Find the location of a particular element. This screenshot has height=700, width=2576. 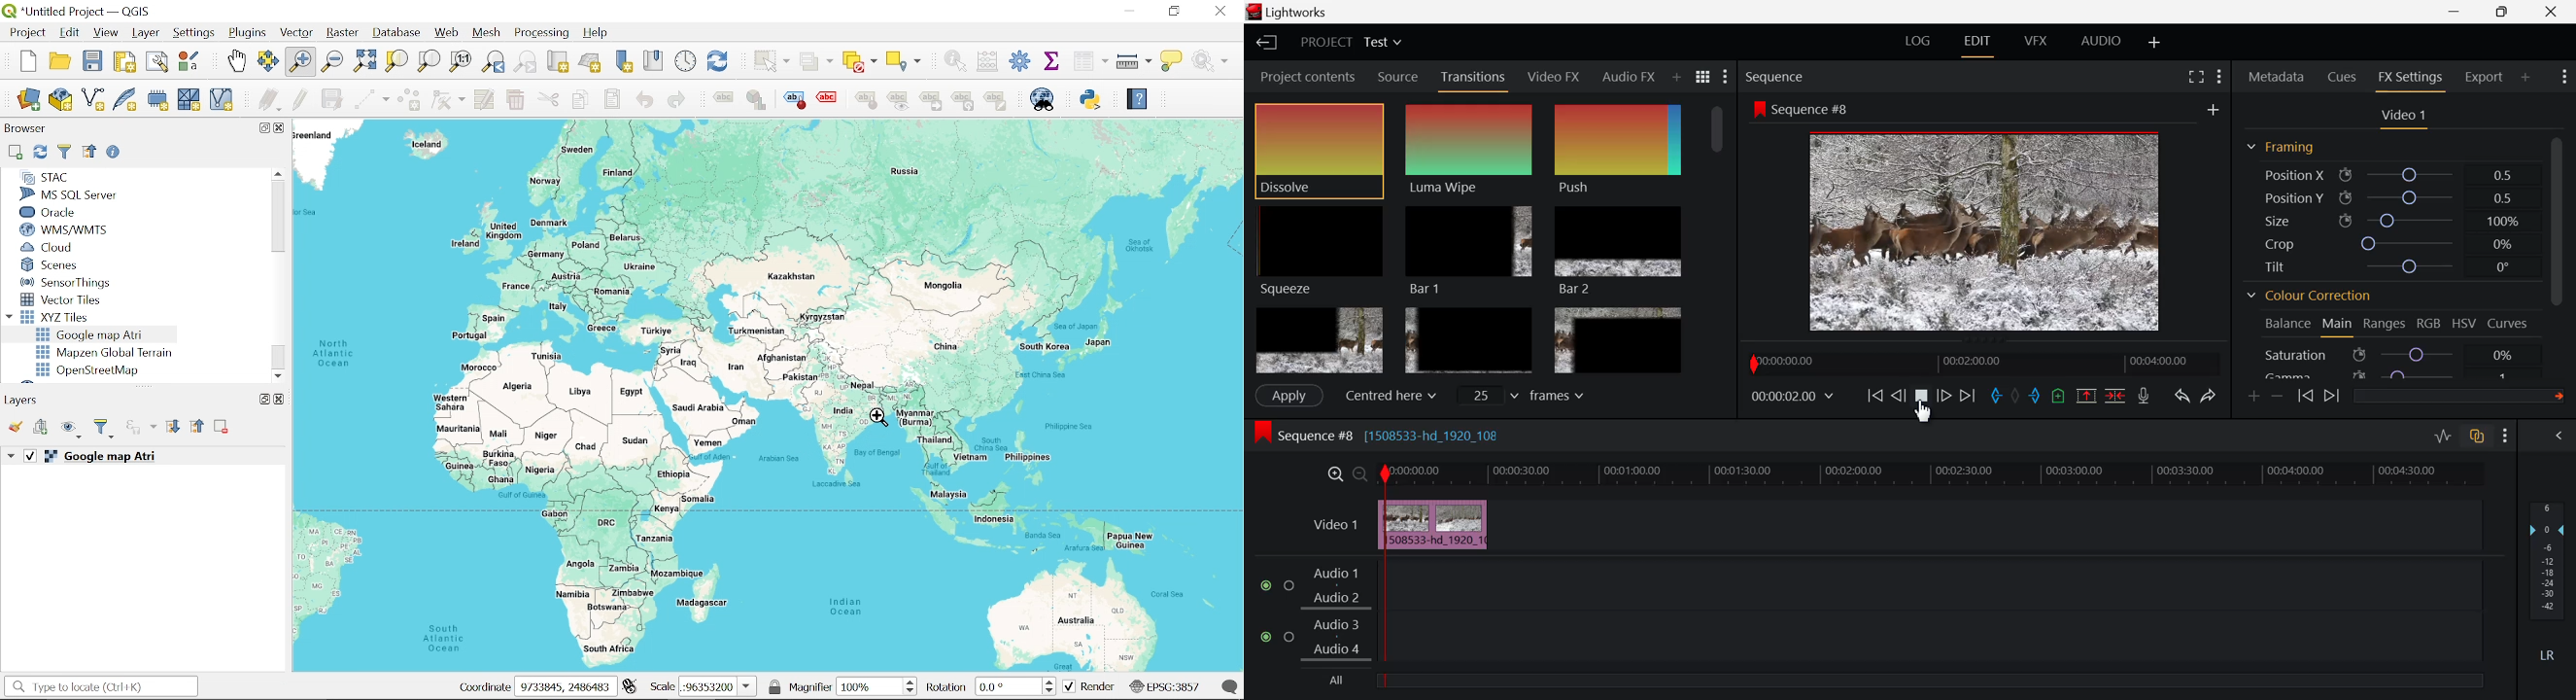

Current CRS is located at coordinates (1164, 685).